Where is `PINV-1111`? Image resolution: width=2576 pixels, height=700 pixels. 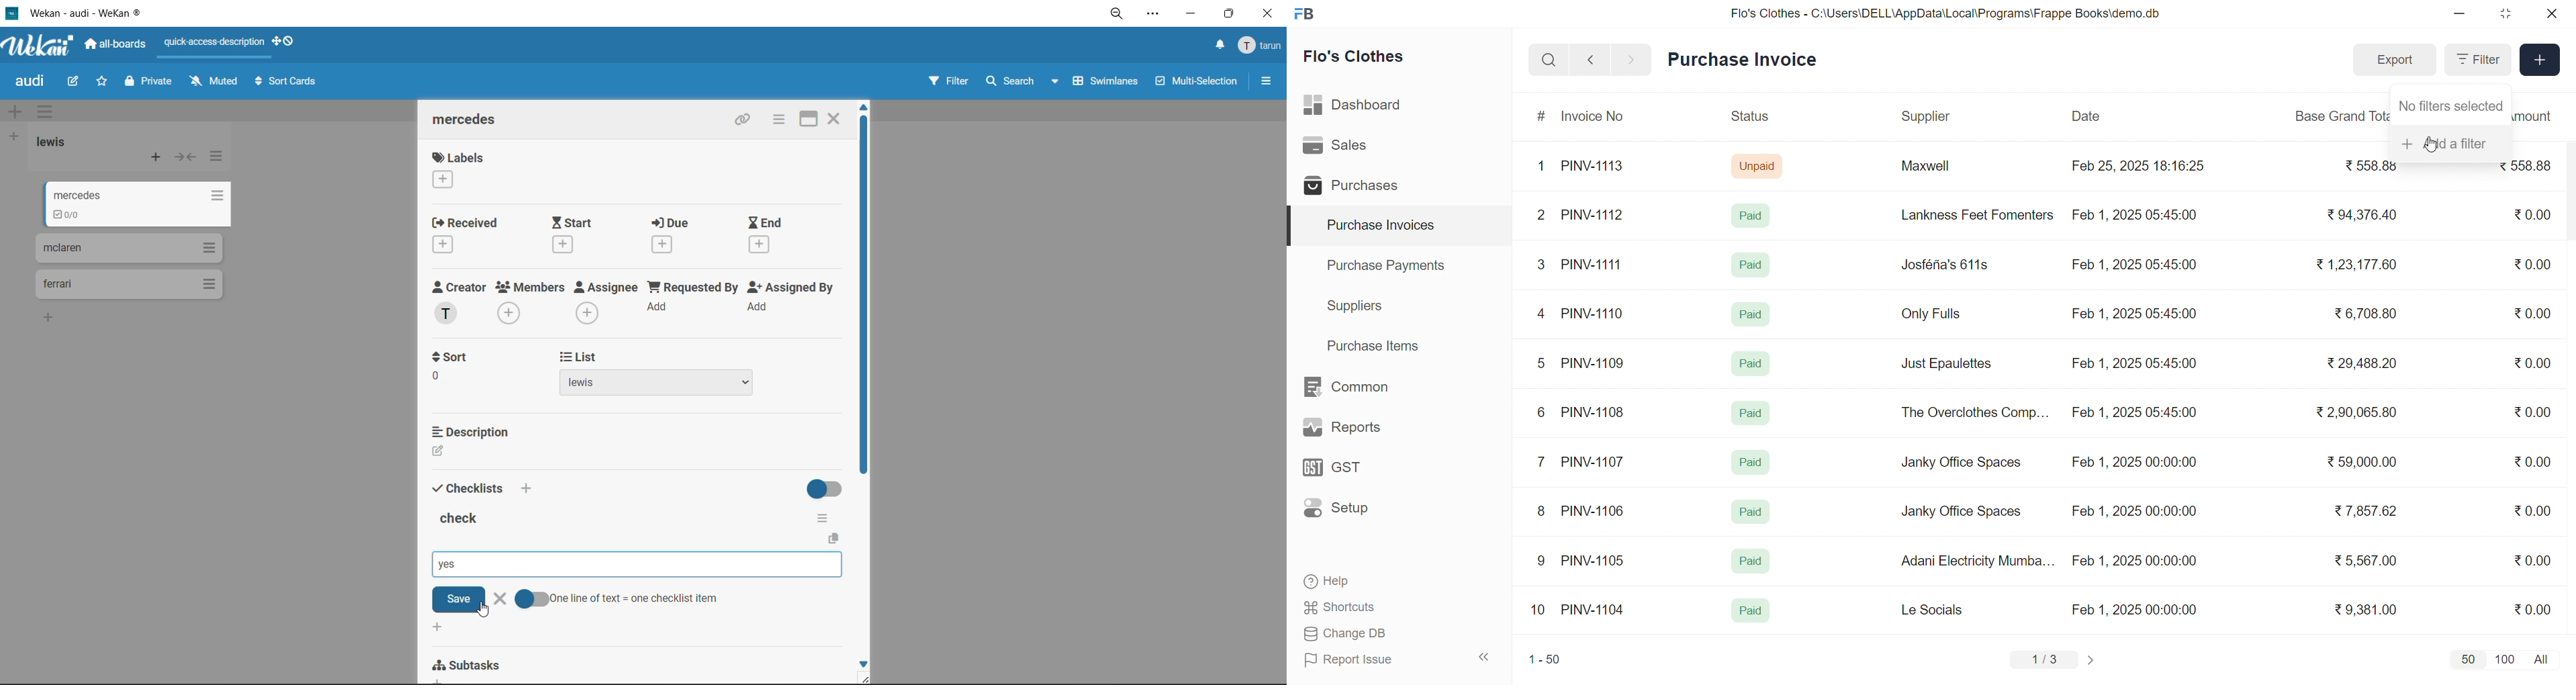 PINV-1111 is located at coordinates (1593, 264).